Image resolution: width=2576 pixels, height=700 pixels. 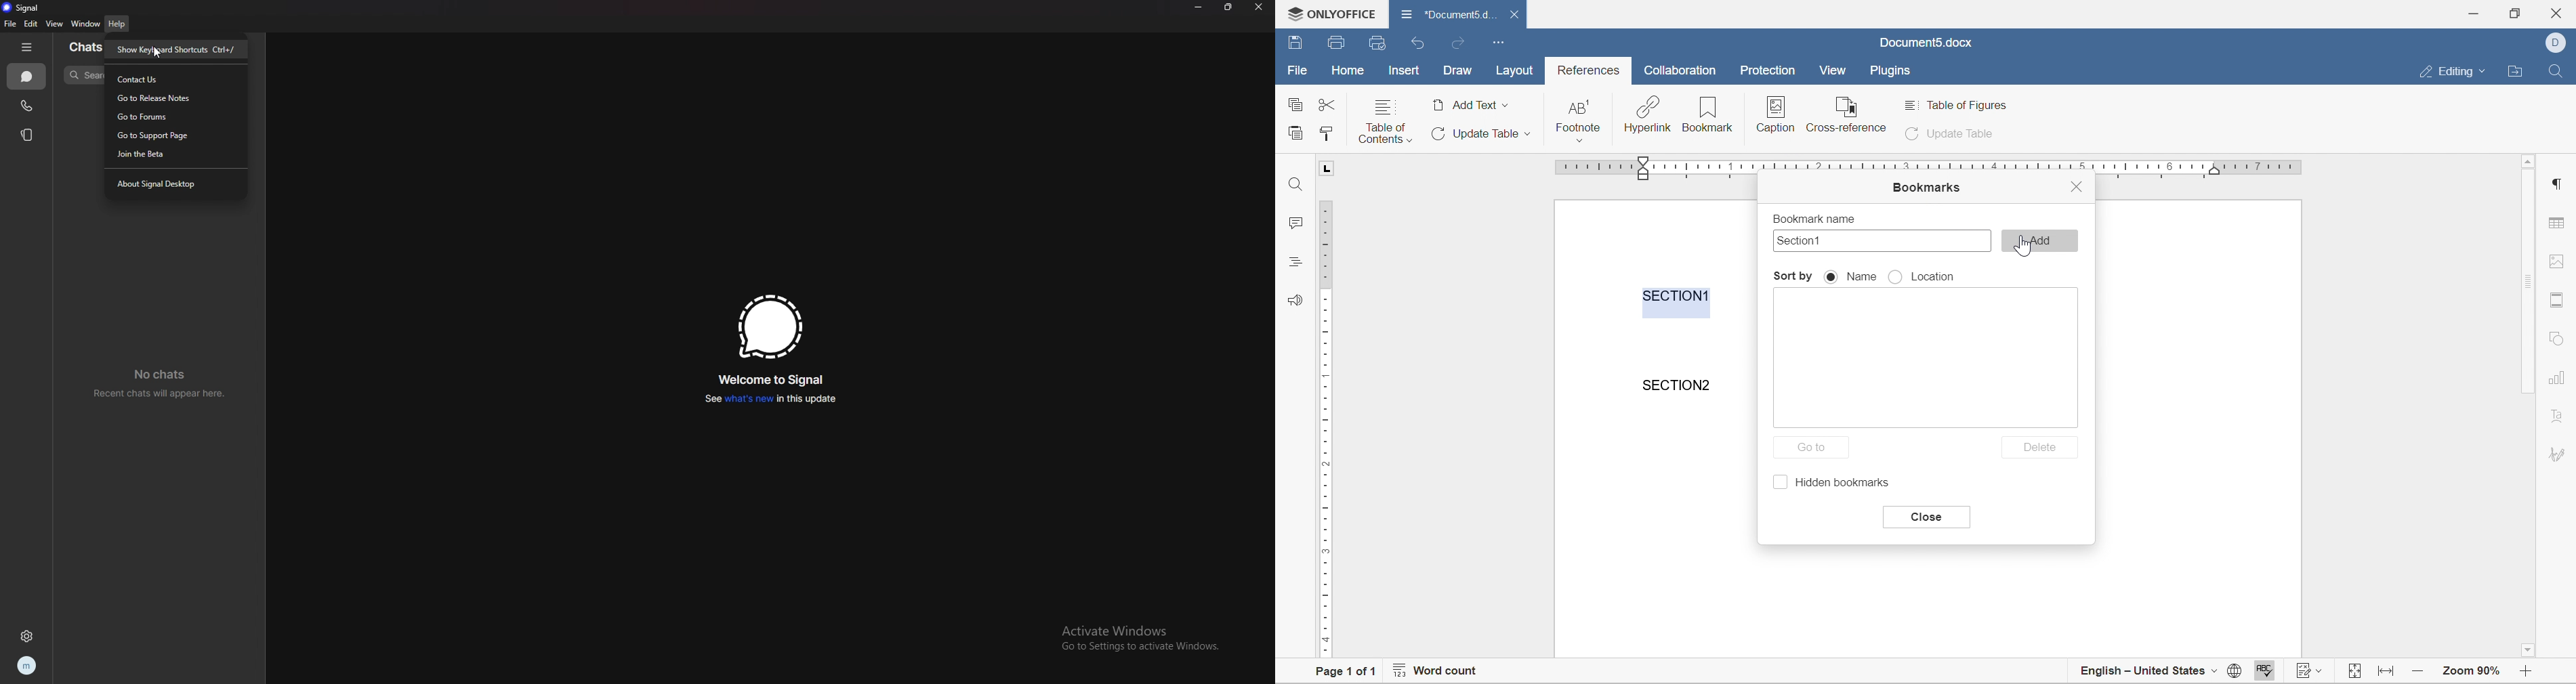 What do you see at coordinates (1295, 41) in the screenshot?
I see `save` at bounding box center [1295, 41].